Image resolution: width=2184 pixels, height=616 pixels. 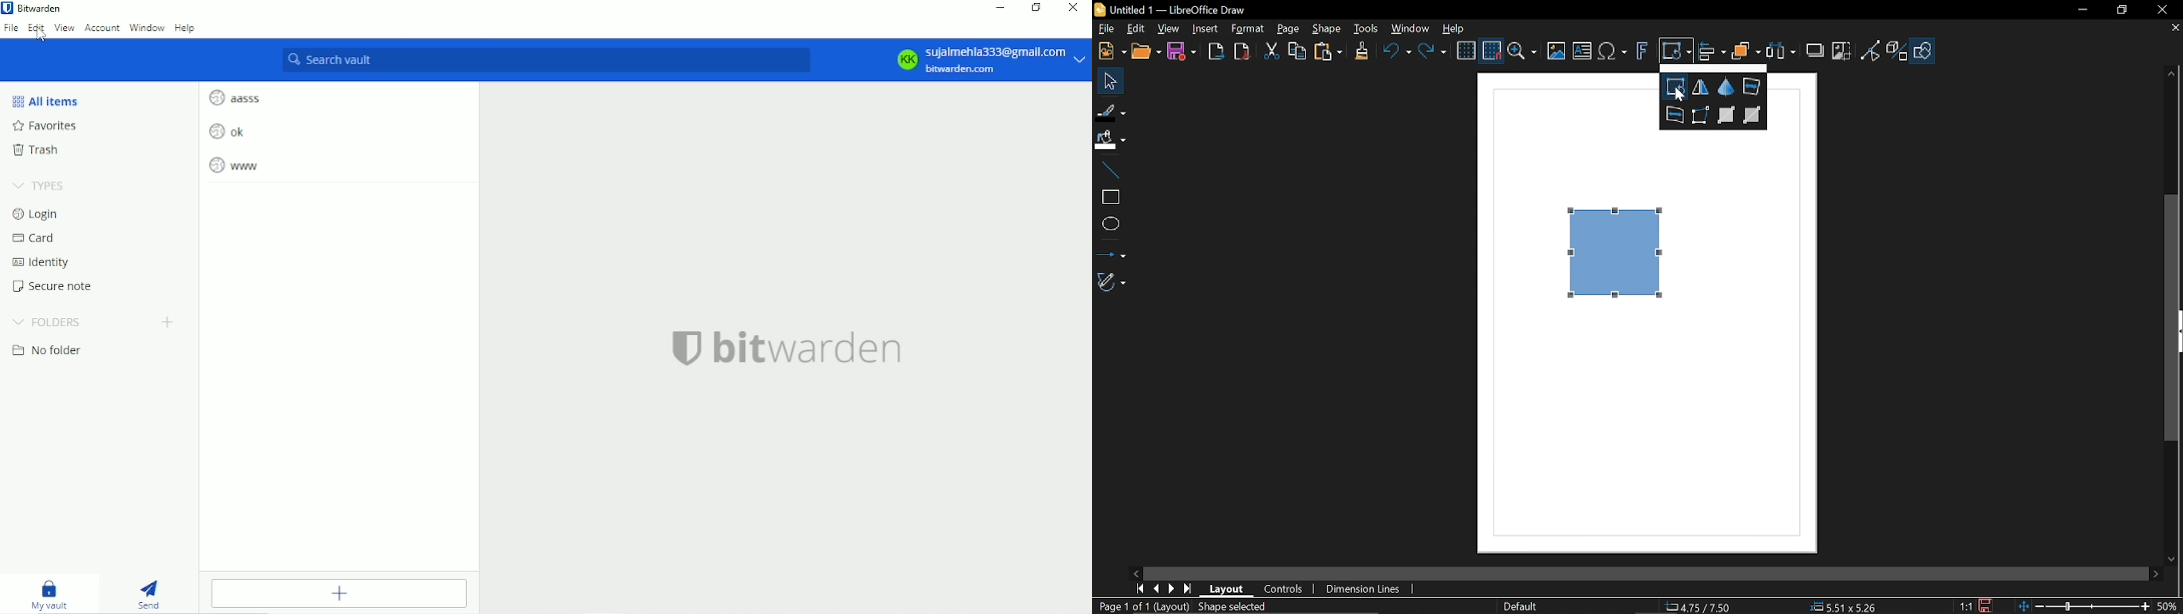 I want to click on ROtations, so click(x=1674, y=87).